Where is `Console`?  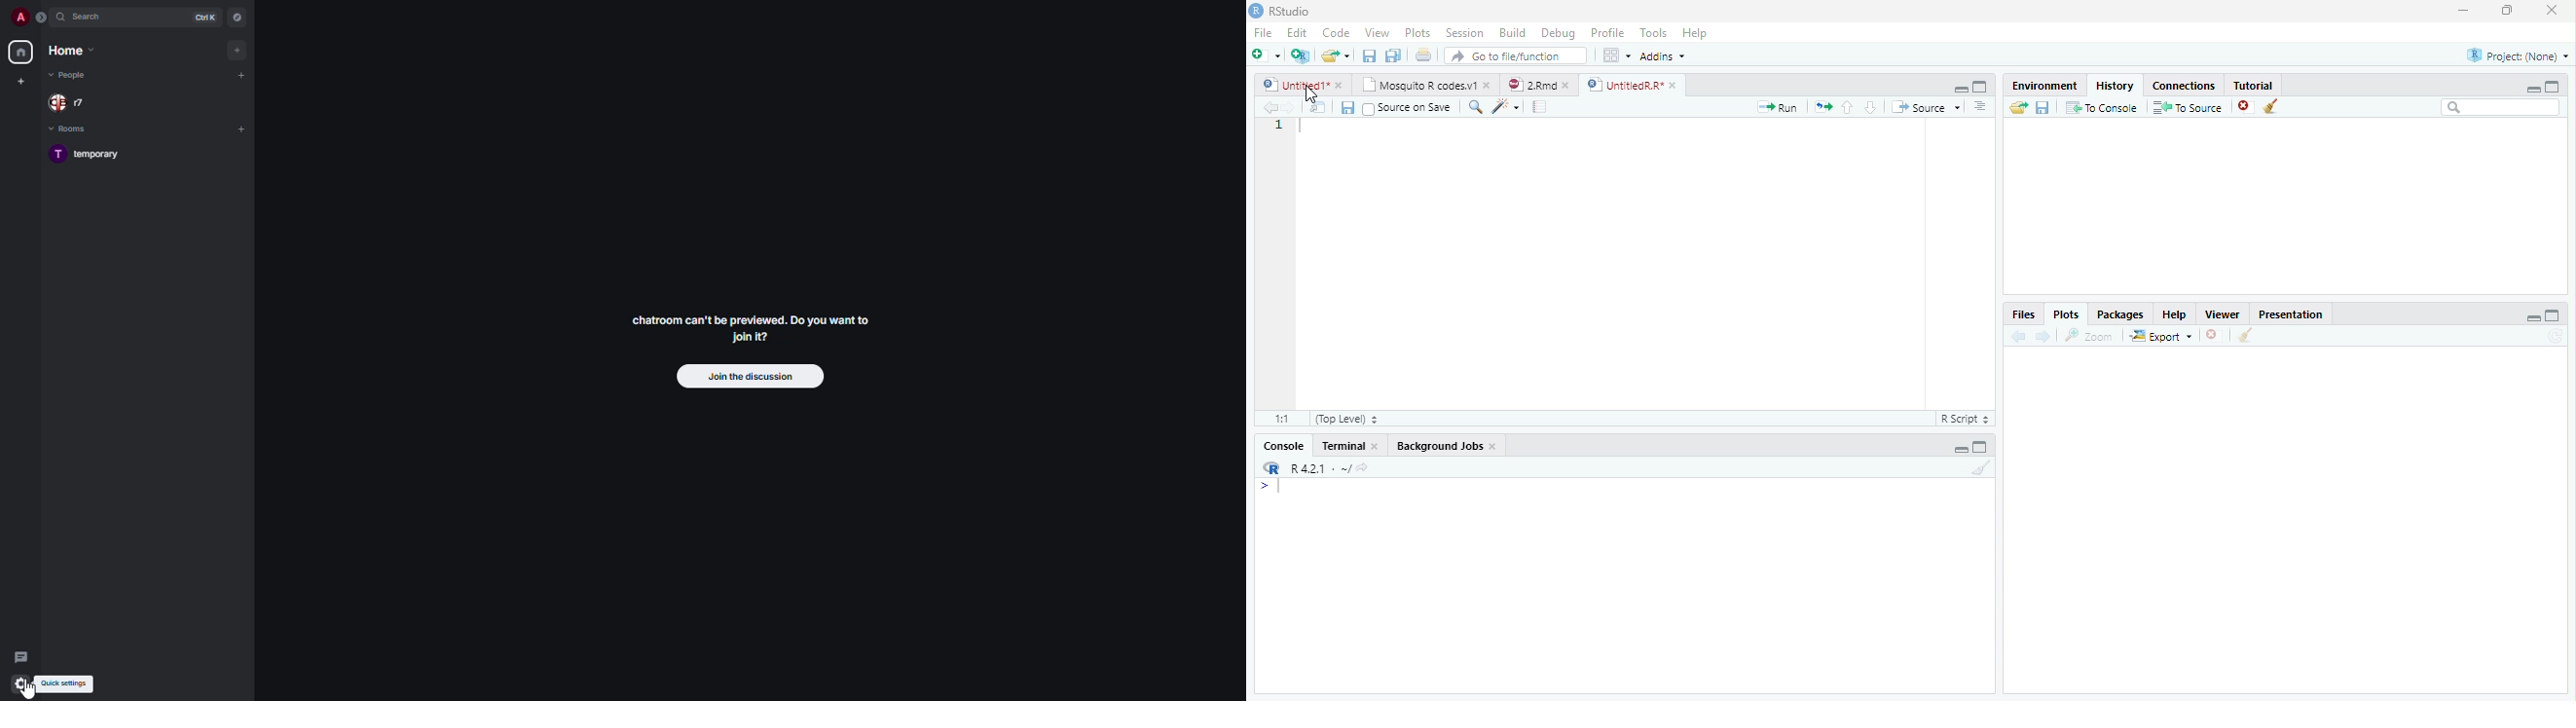 Console is located at coordinates (1283, 444).